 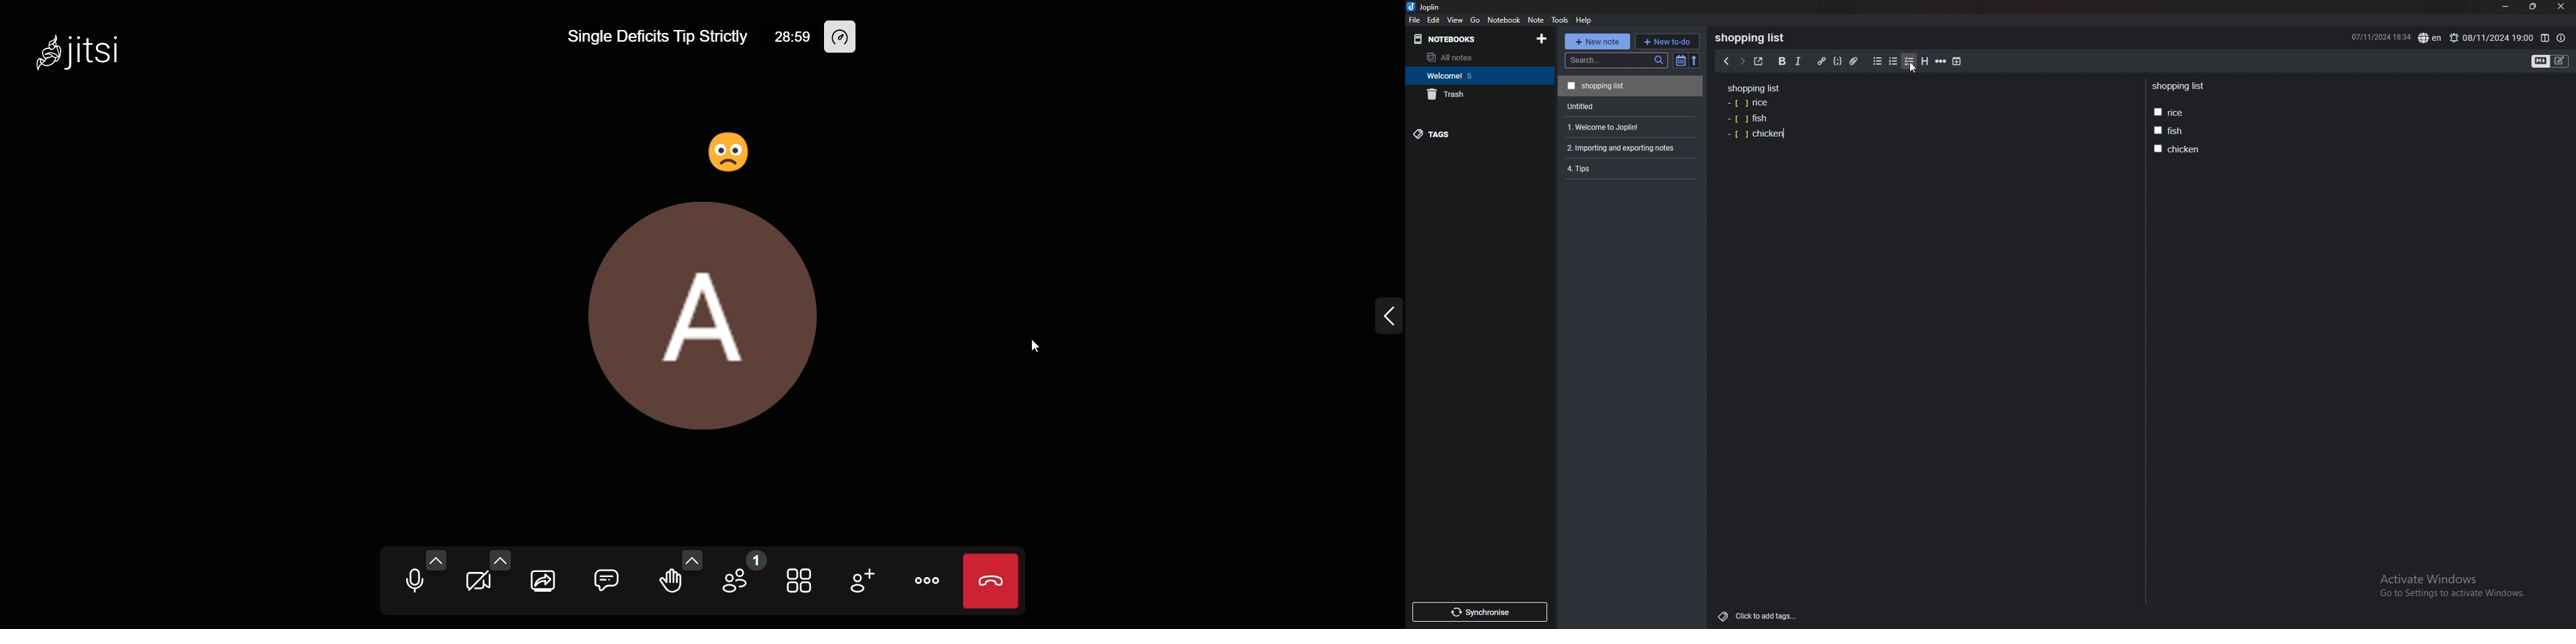 What do you see at coordinates (1742, 60) in the screenshot?
I see `next` at bounding box center [1742, 60].